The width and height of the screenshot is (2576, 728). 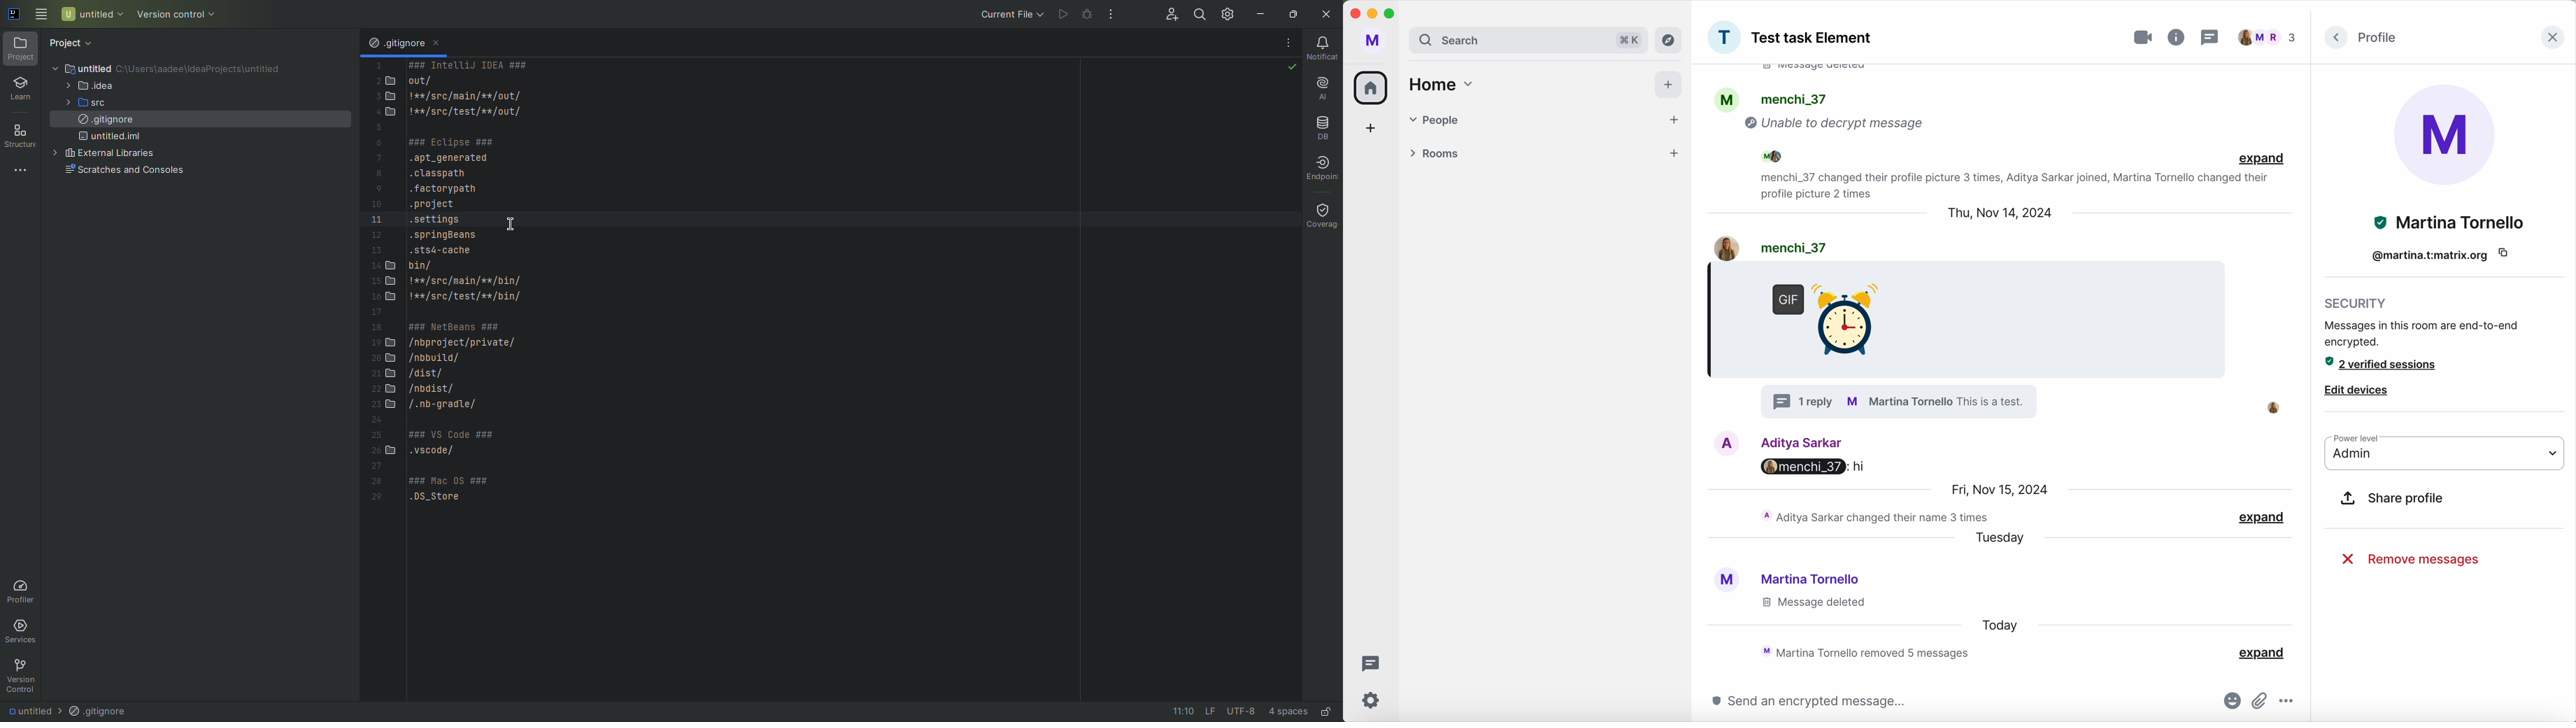 What do you see at coordinates (1445, 86) in the screenshot?
I see `home` at bounding box center [1445, 86].